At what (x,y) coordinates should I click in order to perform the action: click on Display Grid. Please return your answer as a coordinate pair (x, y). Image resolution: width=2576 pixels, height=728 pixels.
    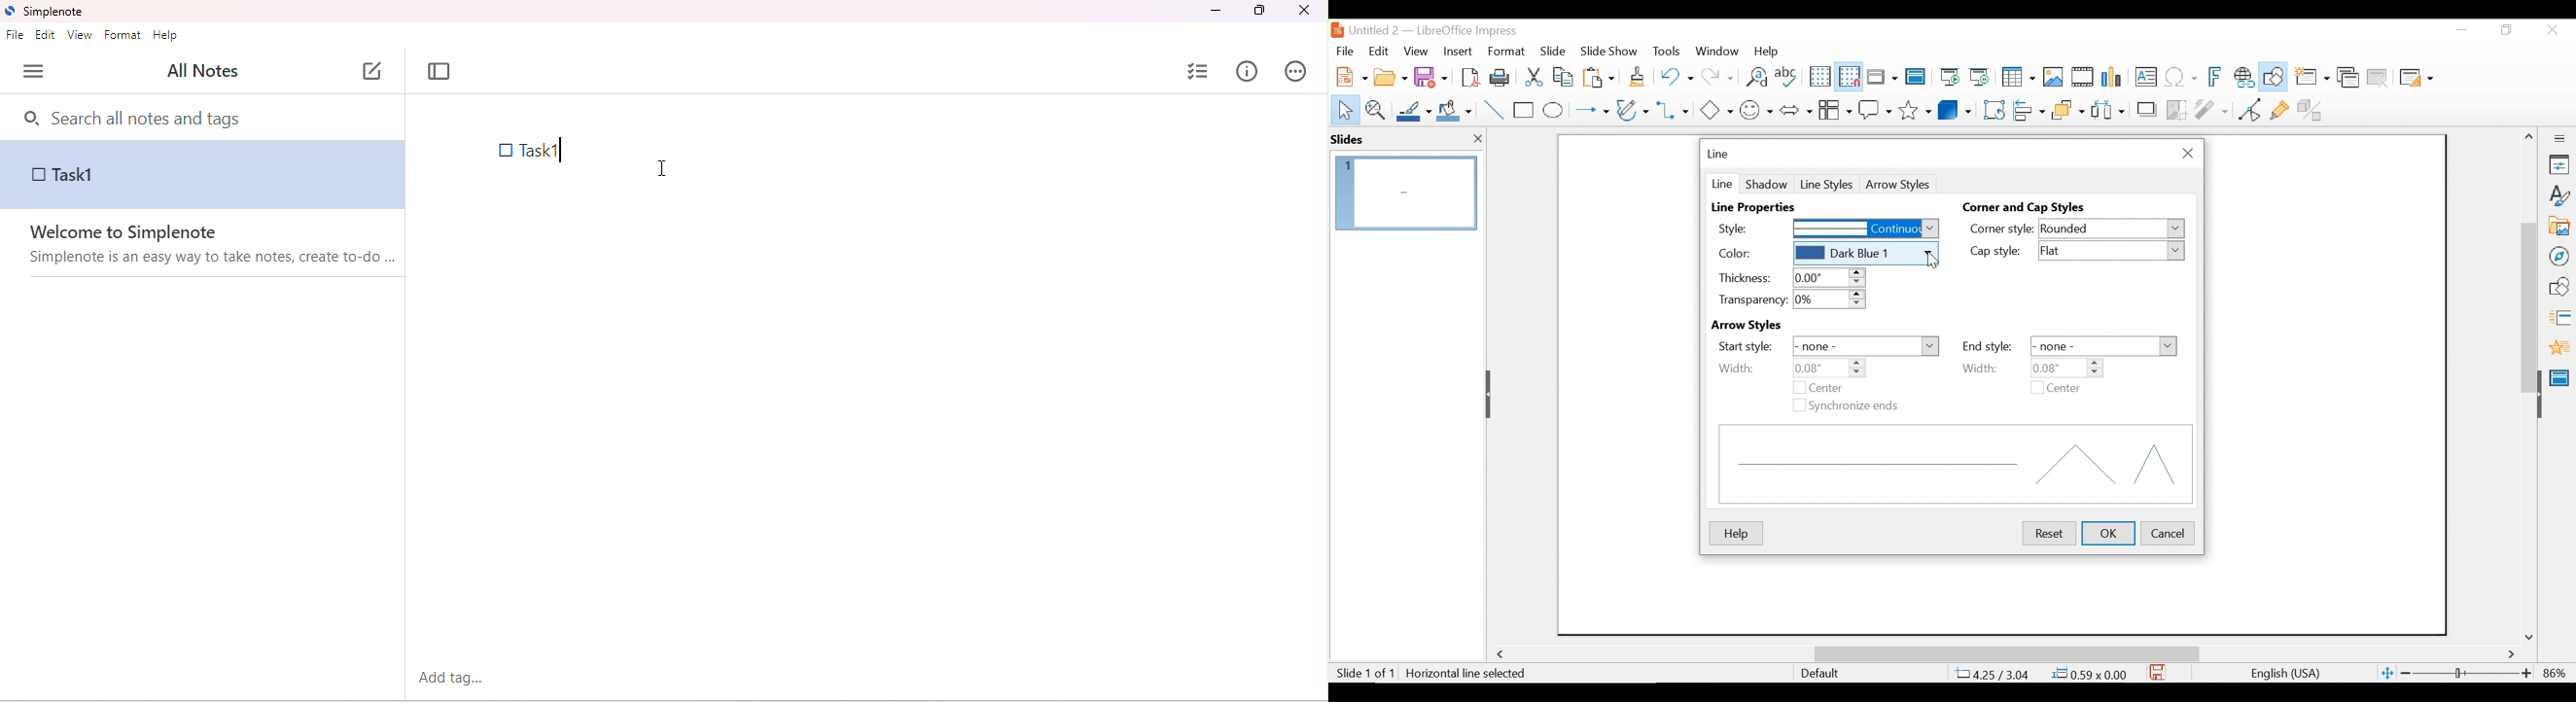
    Looking at the image, I should click on (1819, 77).